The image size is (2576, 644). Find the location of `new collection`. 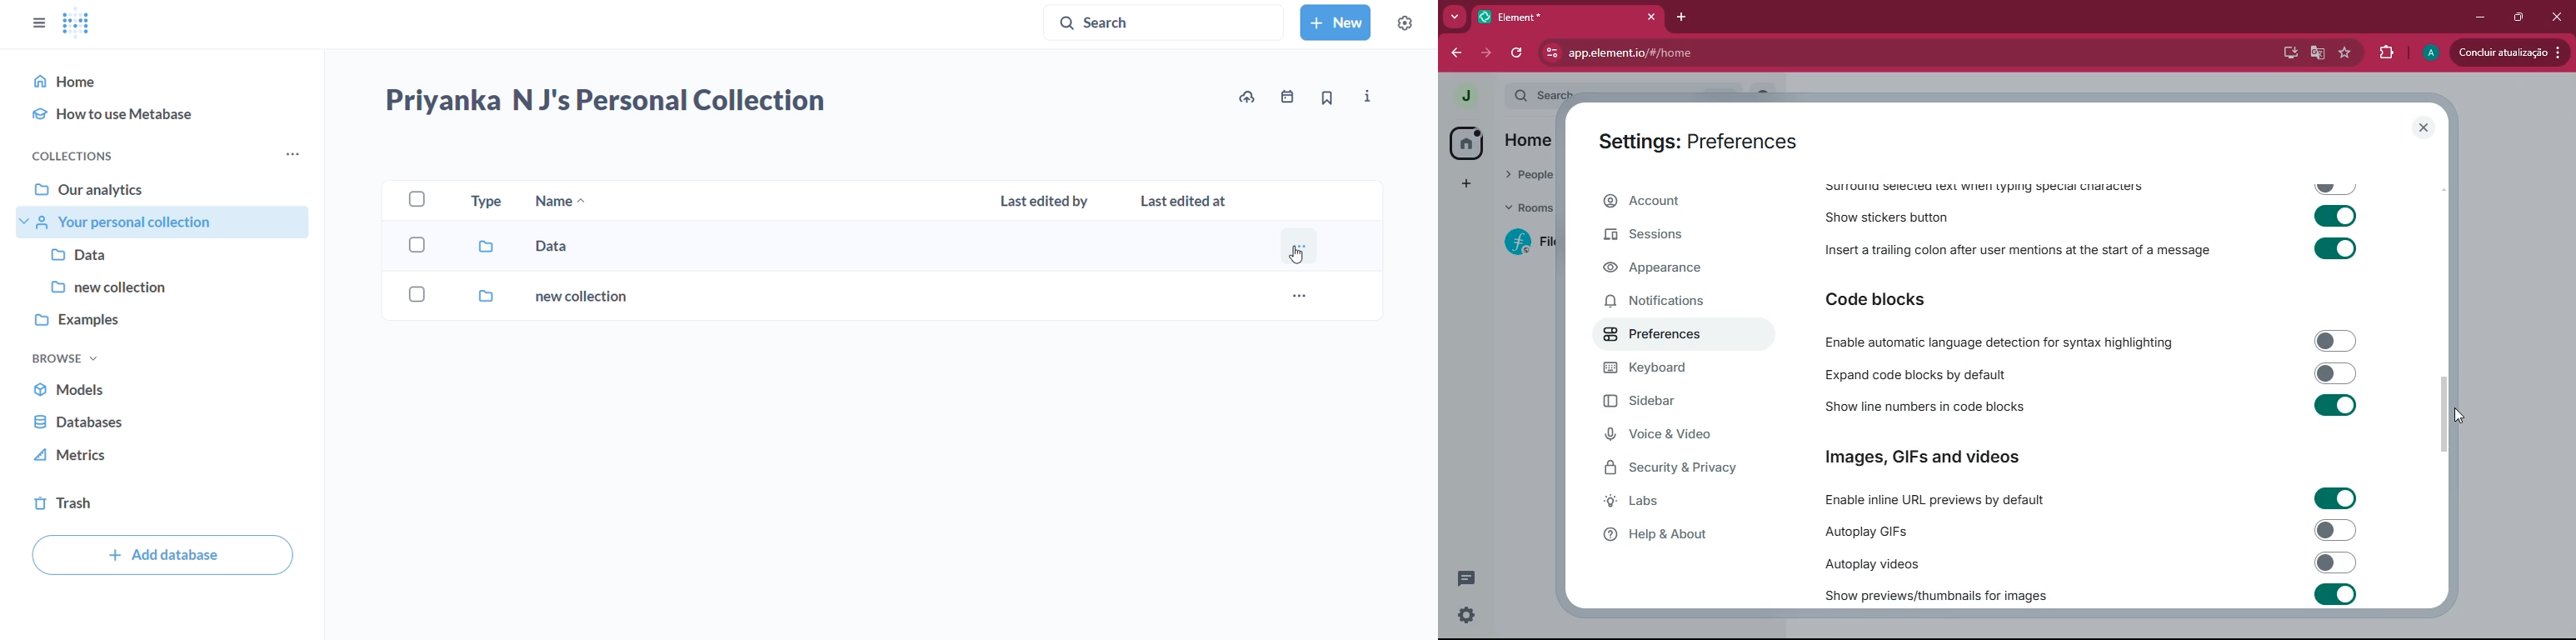

new collection is located at coordinates (168, 284).